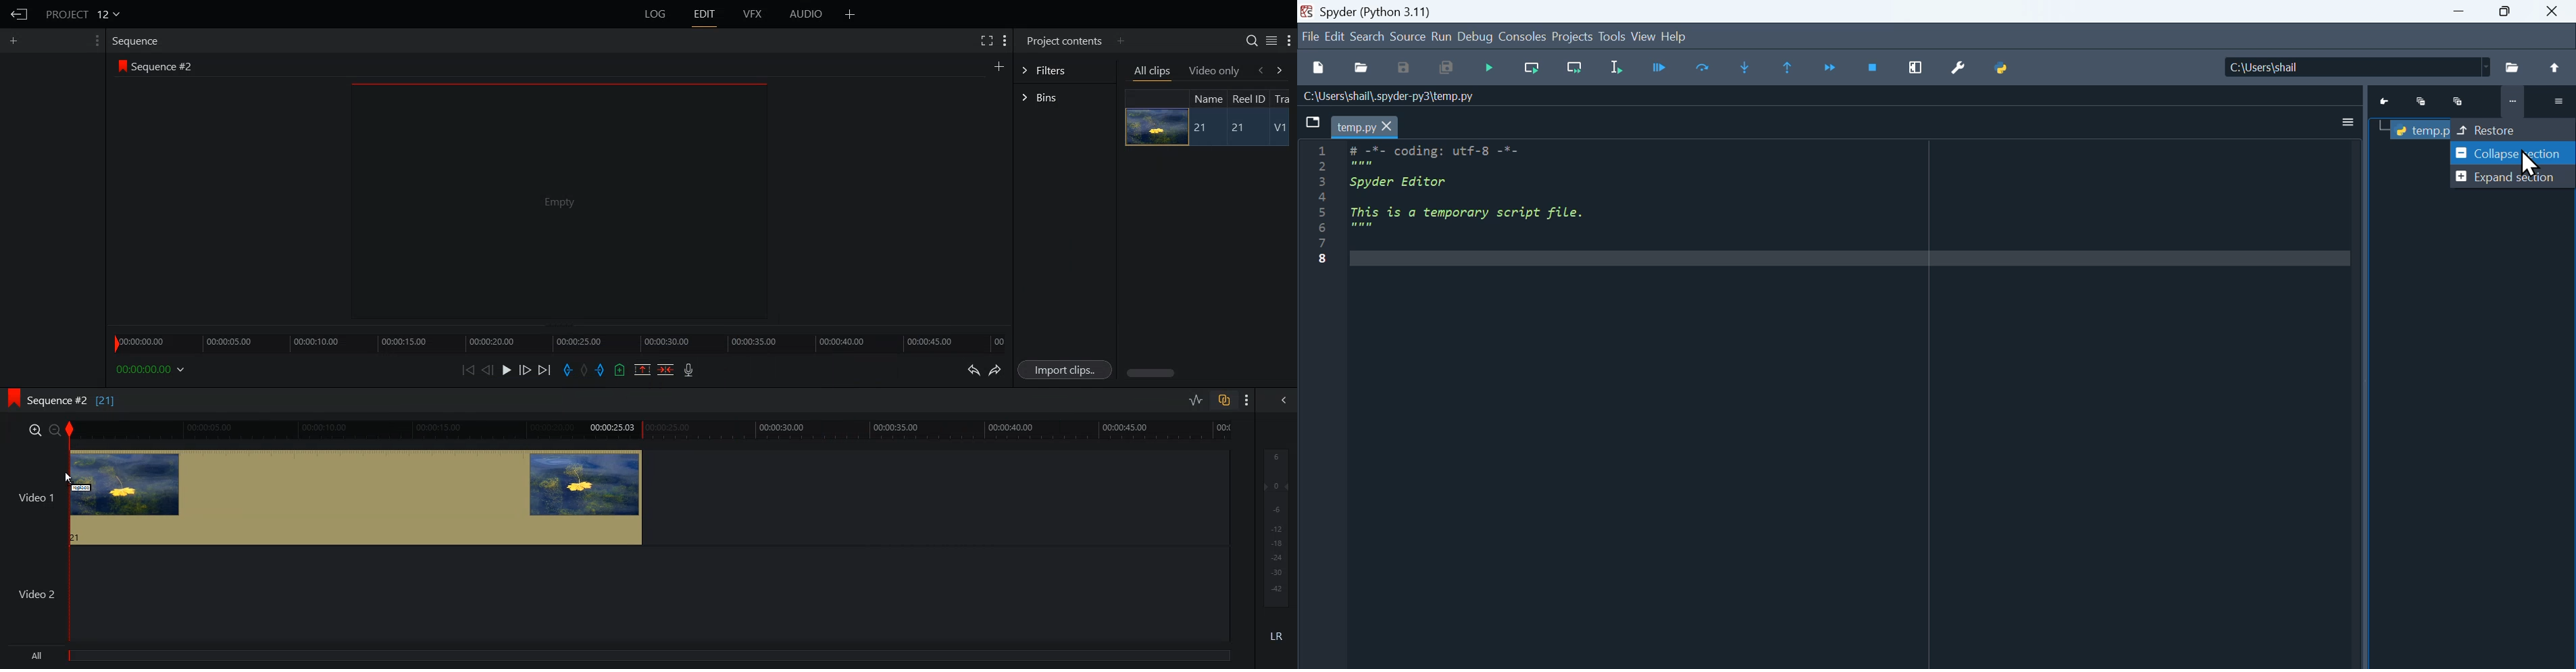 Image resolution: width=2576 pixels, height=672 pixels. What do you see at coordinates (1399, 97) in the screenshot?
I see `C:\Users\shail\.spyder-py3\temp.py` at bounding box center [1399, 97].